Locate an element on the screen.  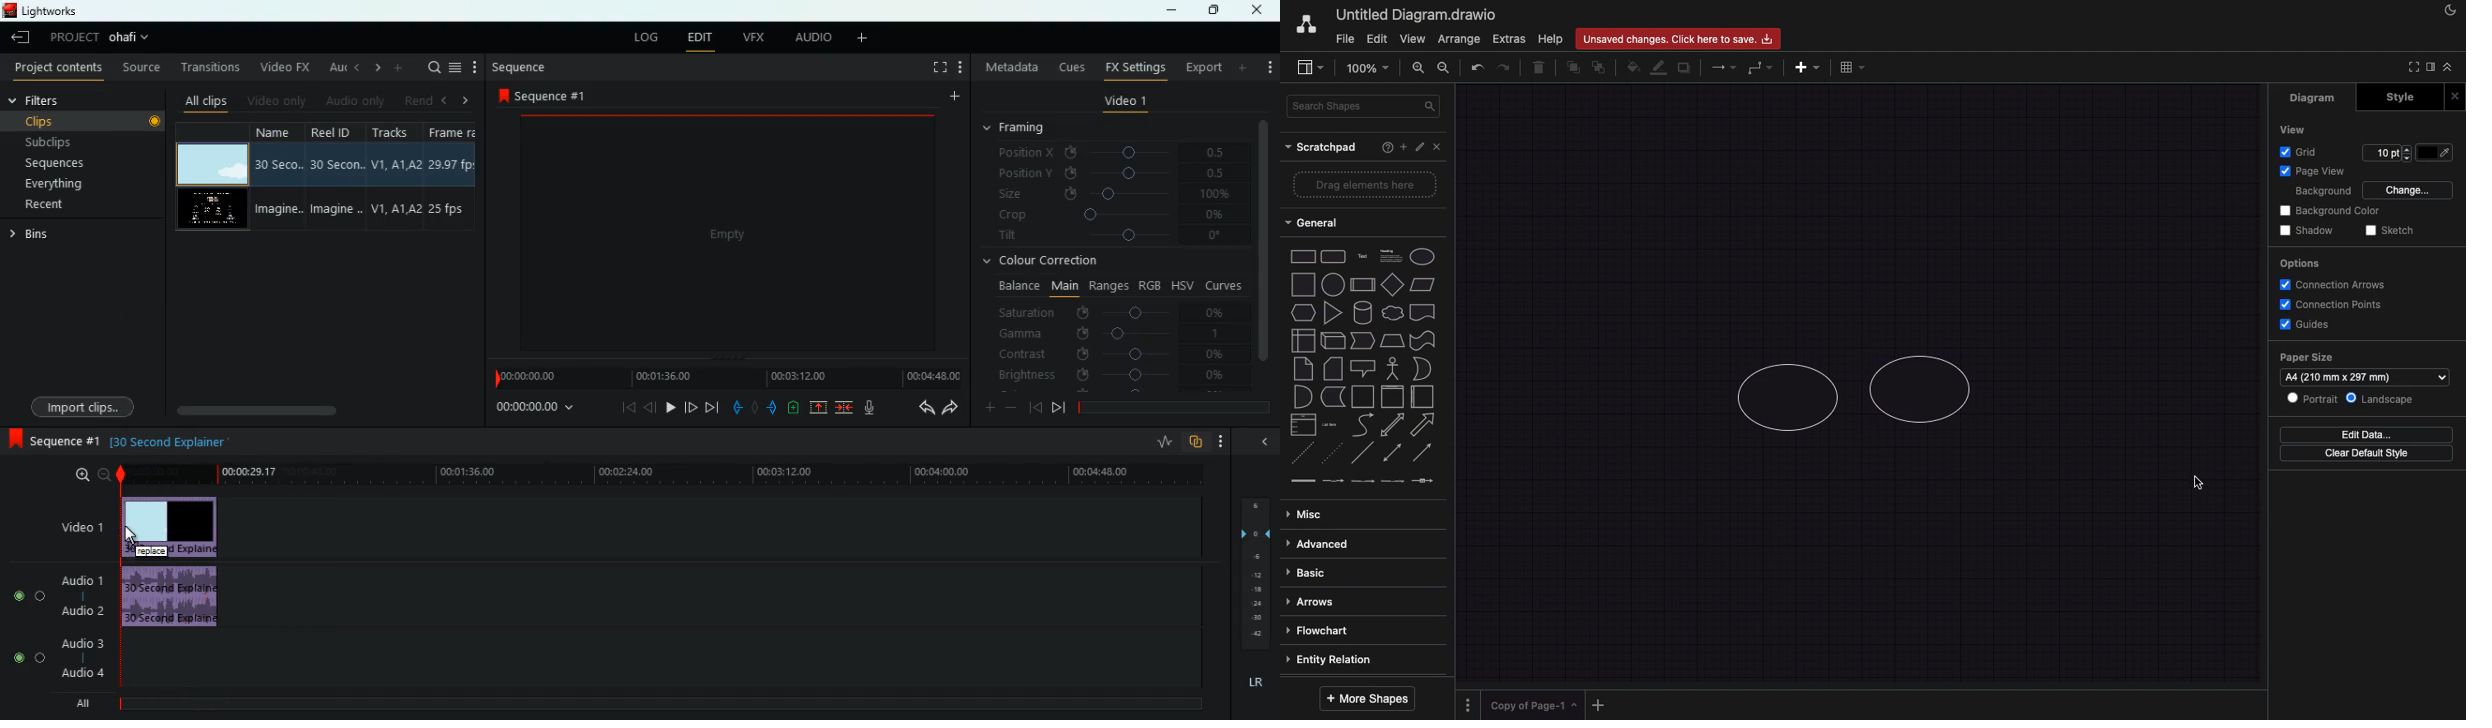
fx settings is located at coordinates (1135, 69).